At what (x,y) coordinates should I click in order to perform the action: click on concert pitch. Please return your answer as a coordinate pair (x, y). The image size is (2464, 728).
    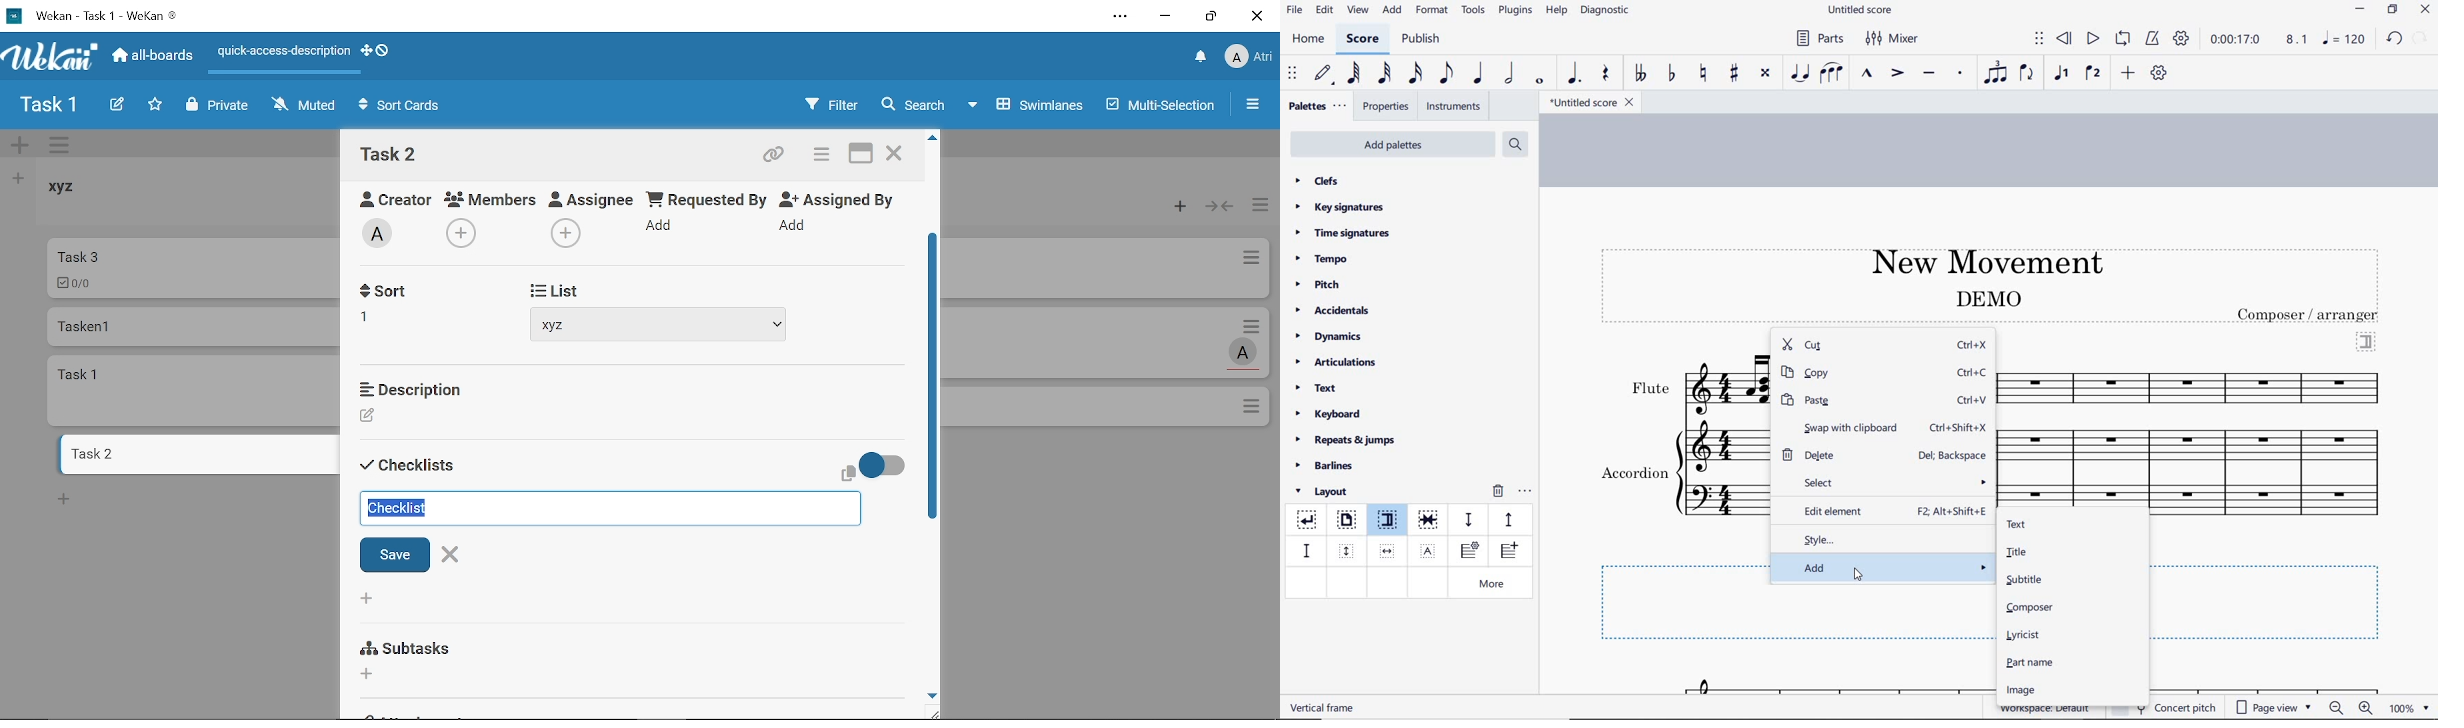
    Looking at the image, I should click on (2188, 706).